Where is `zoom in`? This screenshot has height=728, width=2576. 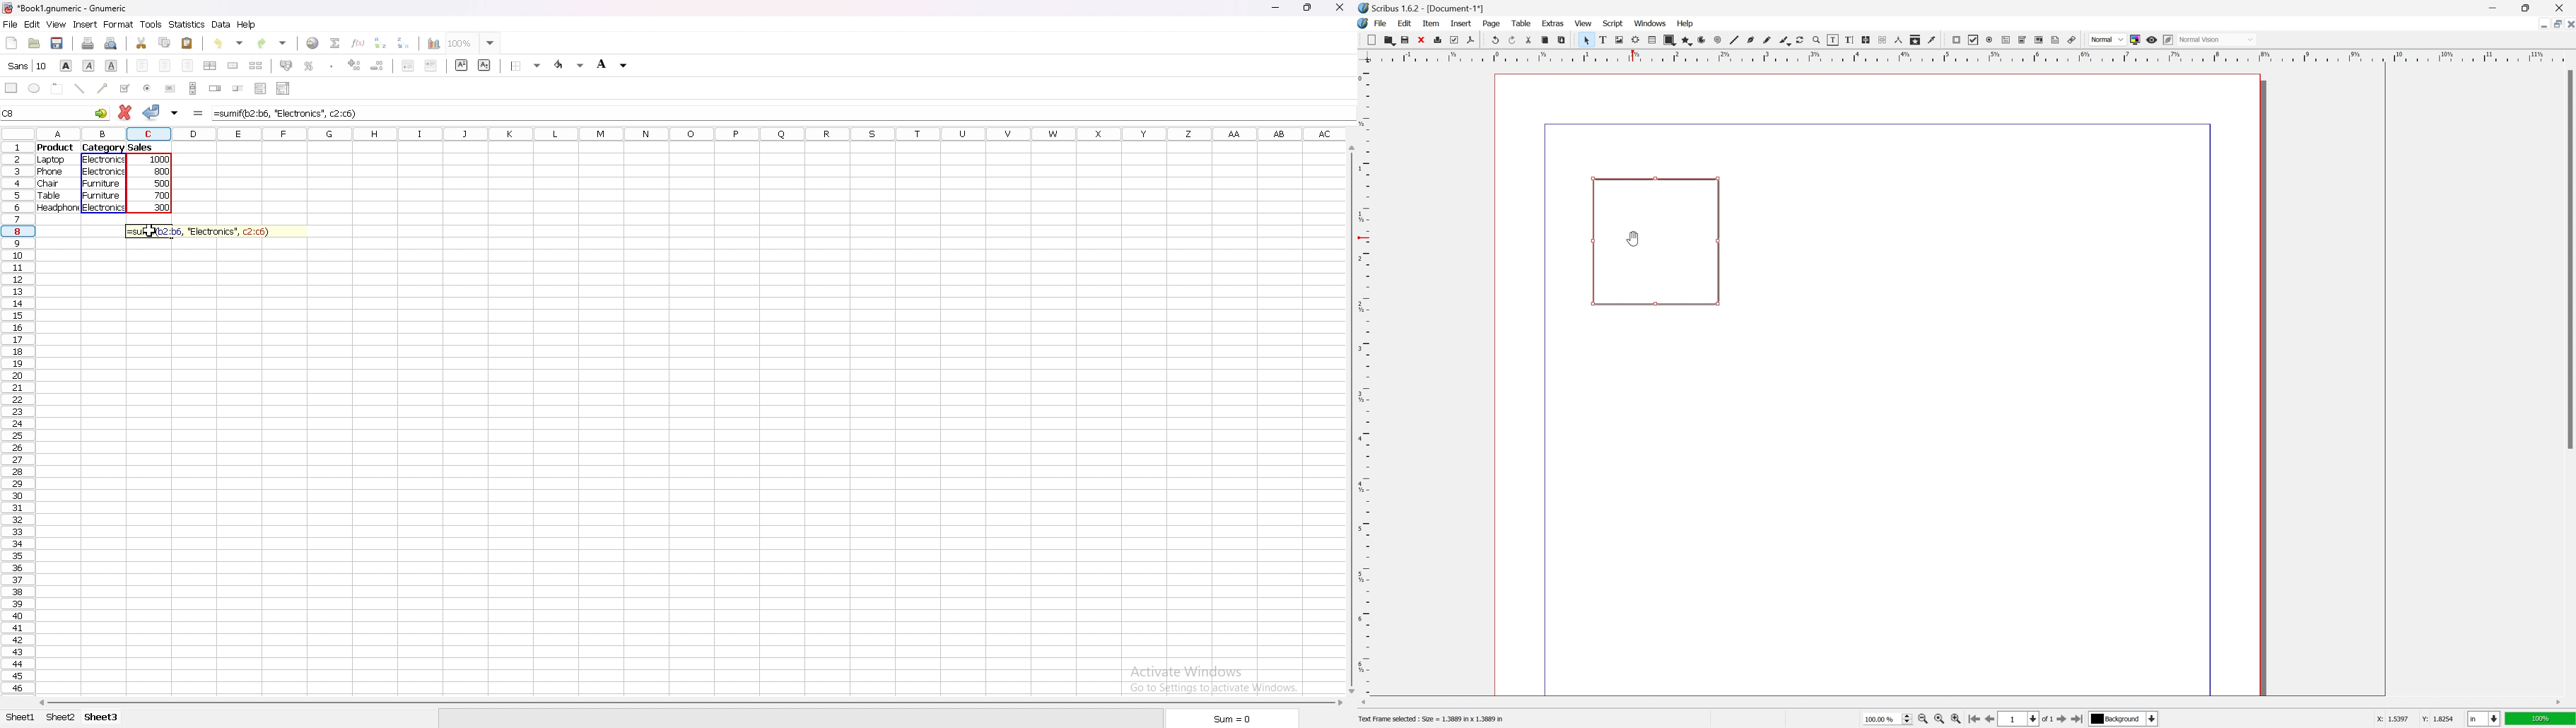
zoom in is located at coordinates (1957, 720).